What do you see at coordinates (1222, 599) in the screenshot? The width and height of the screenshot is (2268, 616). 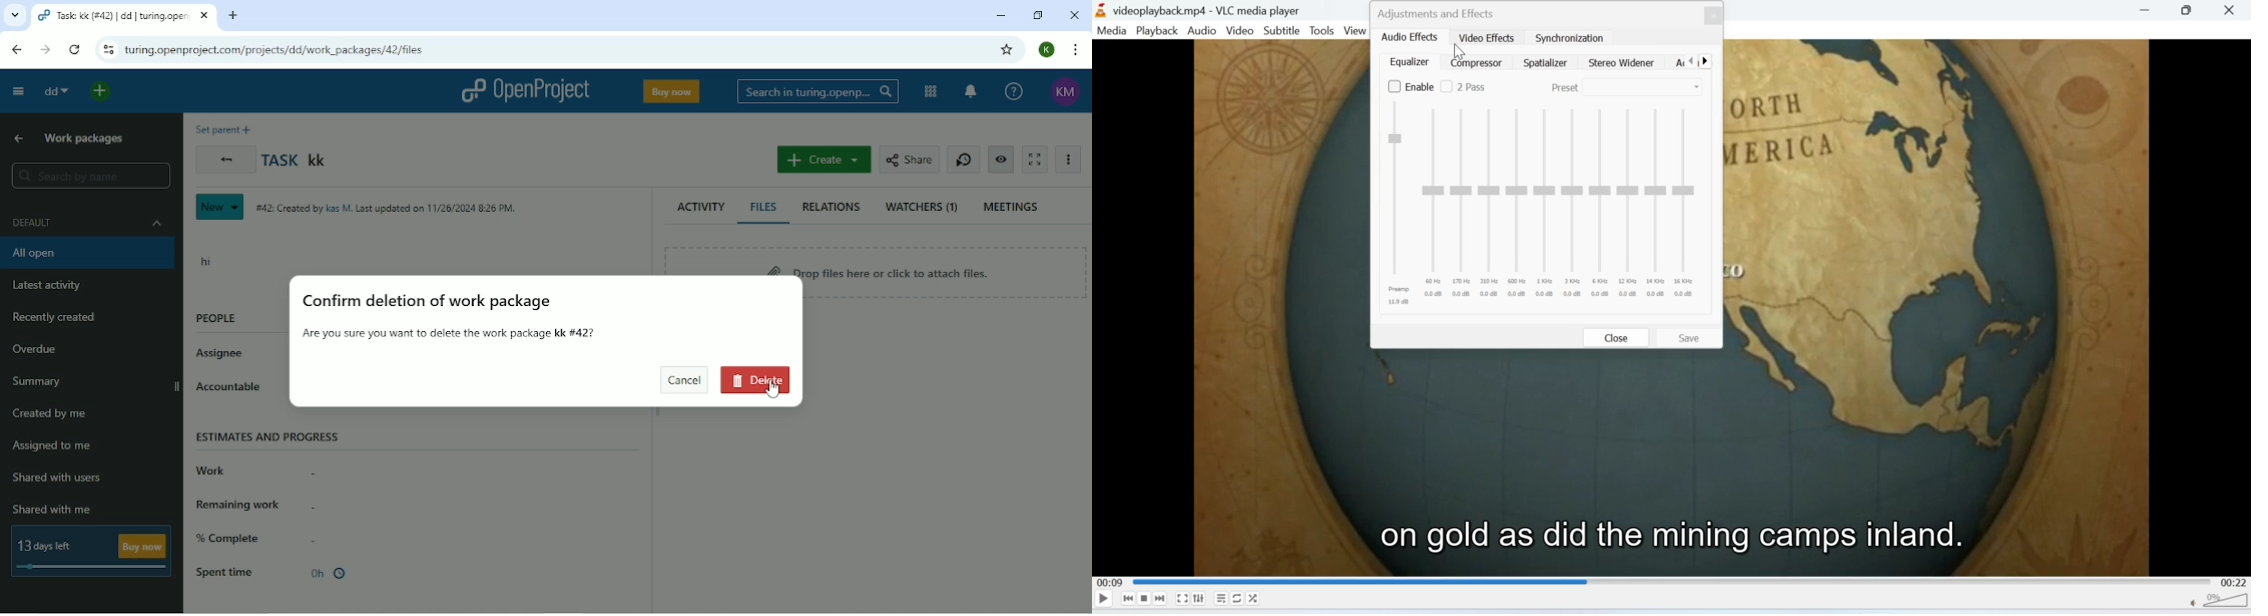 I see `Playlist` at bounding box center [1222, 599].